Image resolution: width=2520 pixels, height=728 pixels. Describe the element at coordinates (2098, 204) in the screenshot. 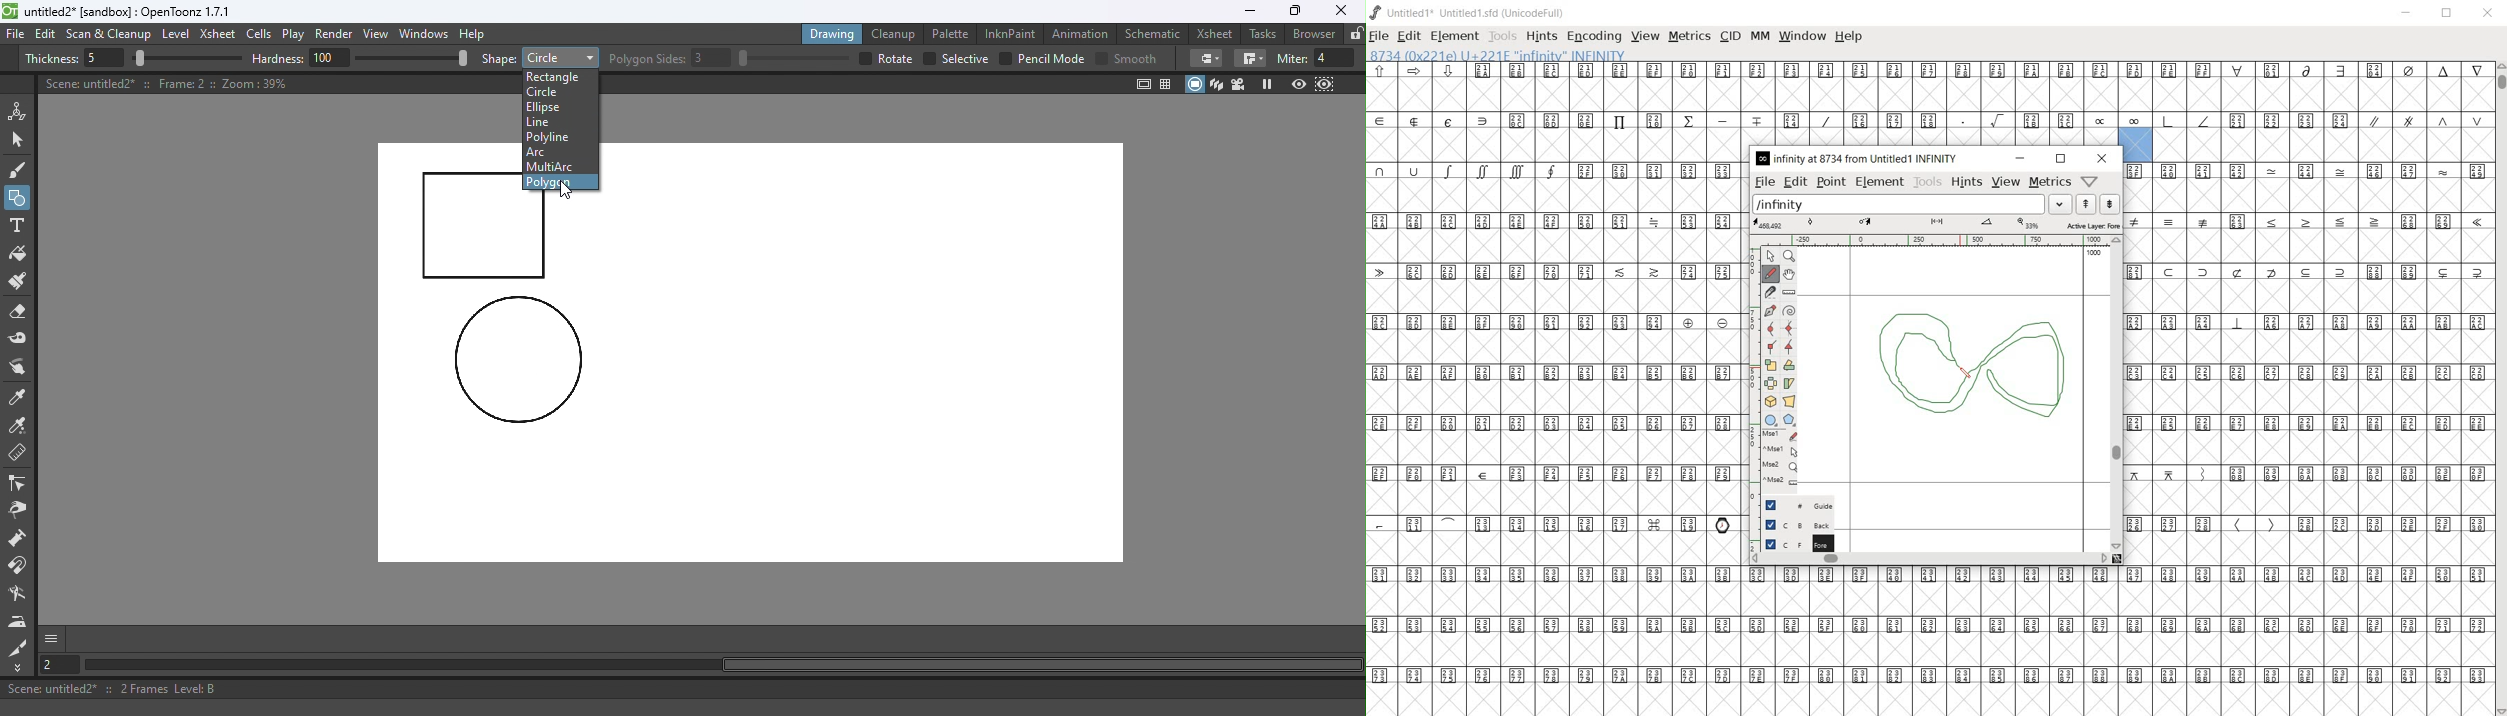

I see `show the previous or next word list` at that location.